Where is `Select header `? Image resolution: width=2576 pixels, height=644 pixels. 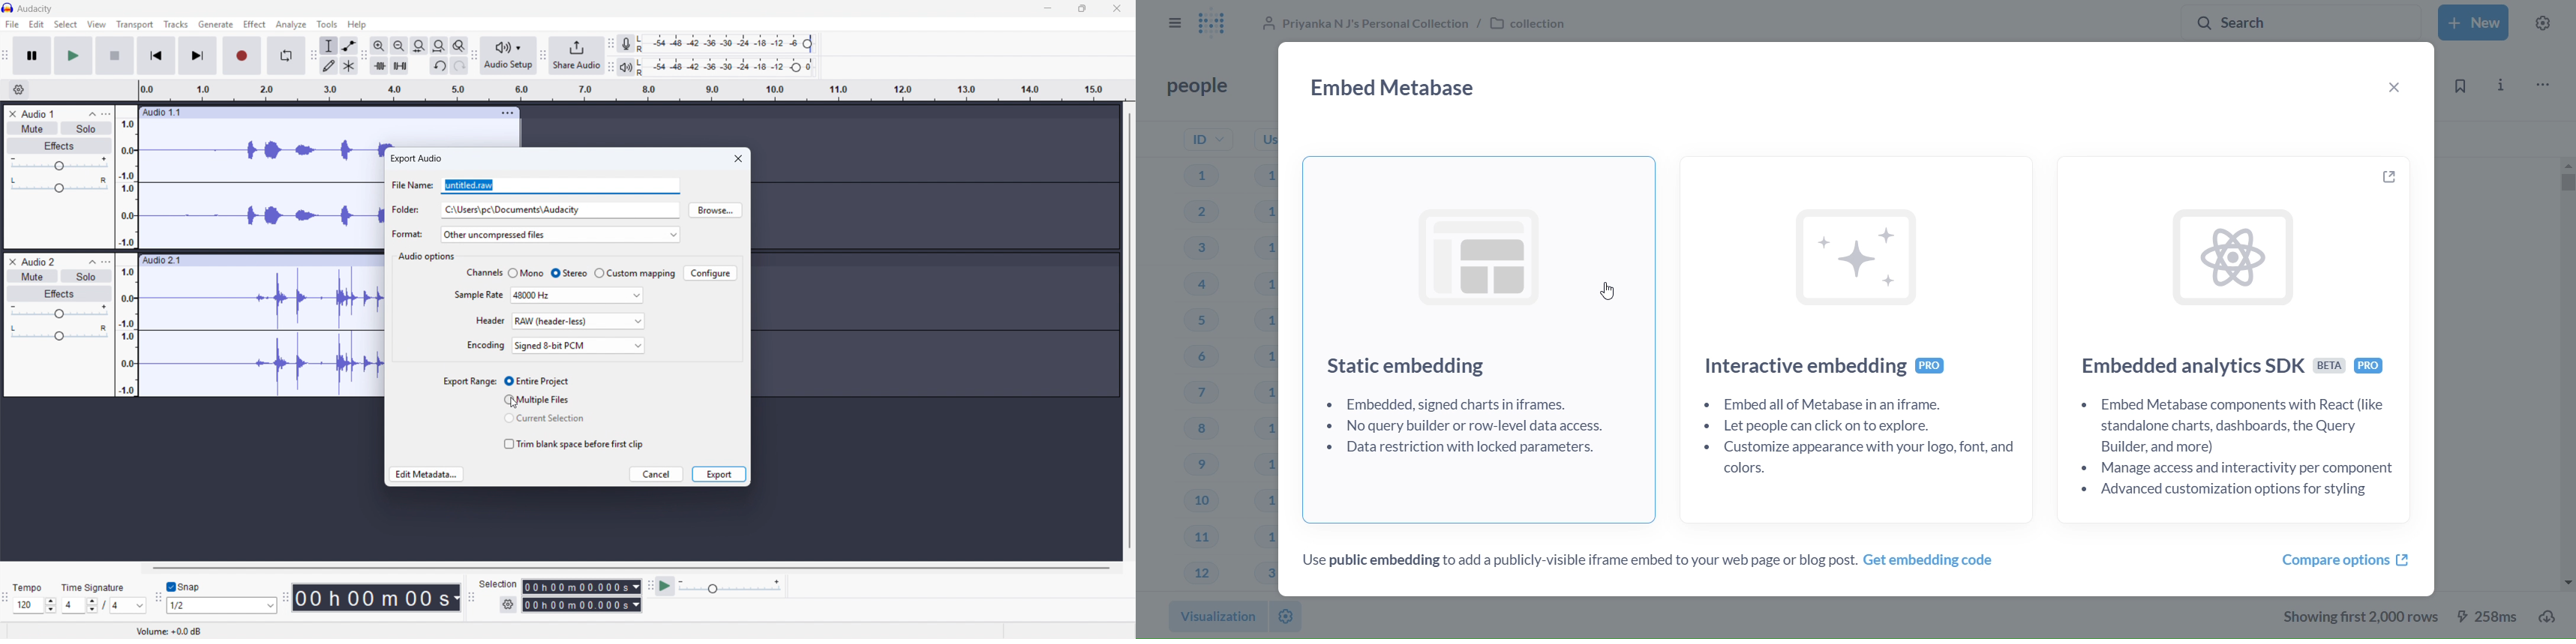
Select header  is located at coordinates (579, 321).